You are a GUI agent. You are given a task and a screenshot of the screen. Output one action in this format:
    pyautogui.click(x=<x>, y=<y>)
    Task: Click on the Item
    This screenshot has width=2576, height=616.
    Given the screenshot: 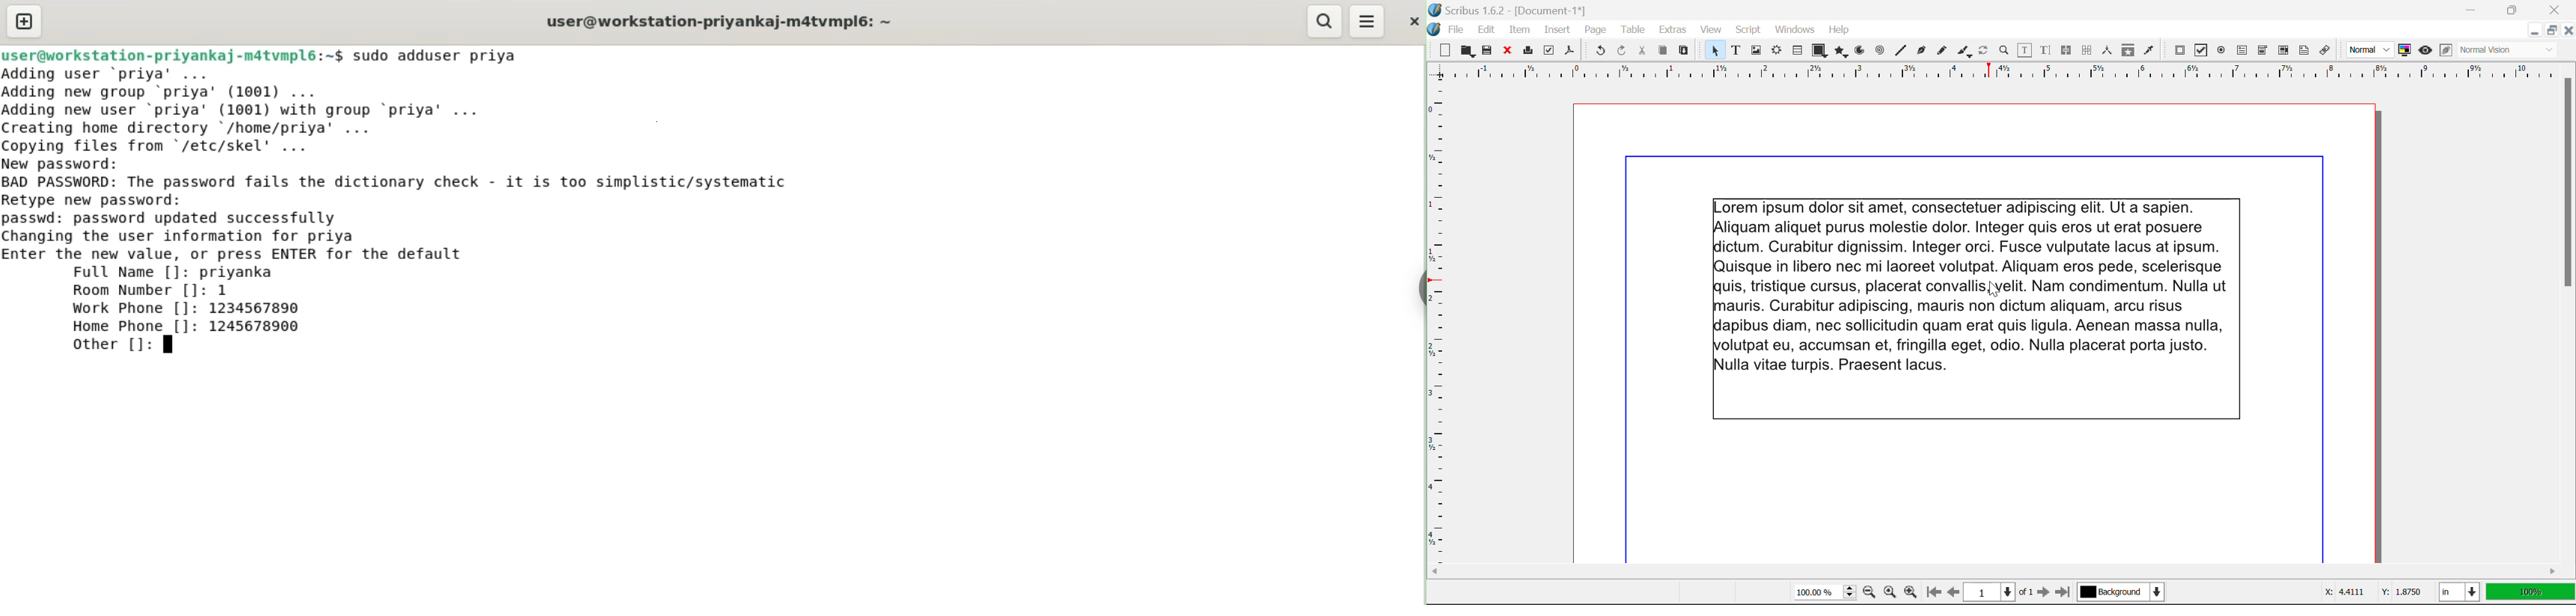 What is the action you would take?
    pyautogui.click(x=1520, y=31)
    